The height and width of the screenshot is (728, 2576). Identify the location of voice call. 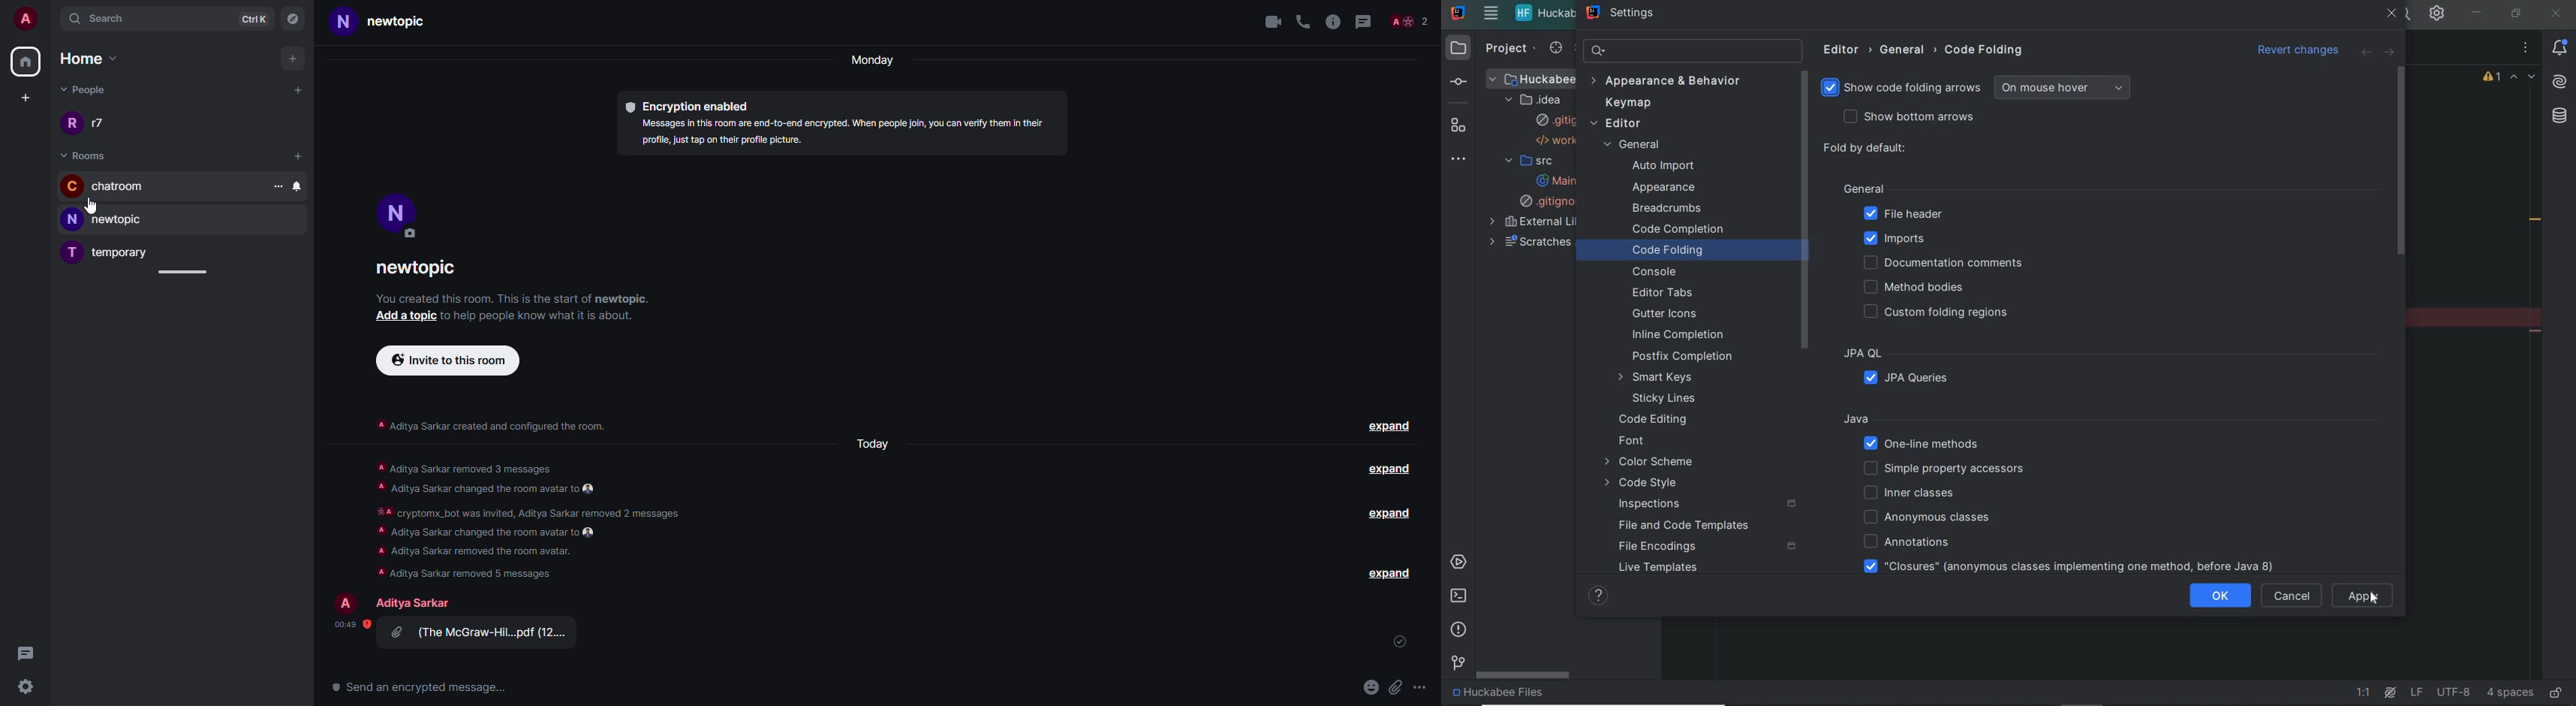
(1303, 21).